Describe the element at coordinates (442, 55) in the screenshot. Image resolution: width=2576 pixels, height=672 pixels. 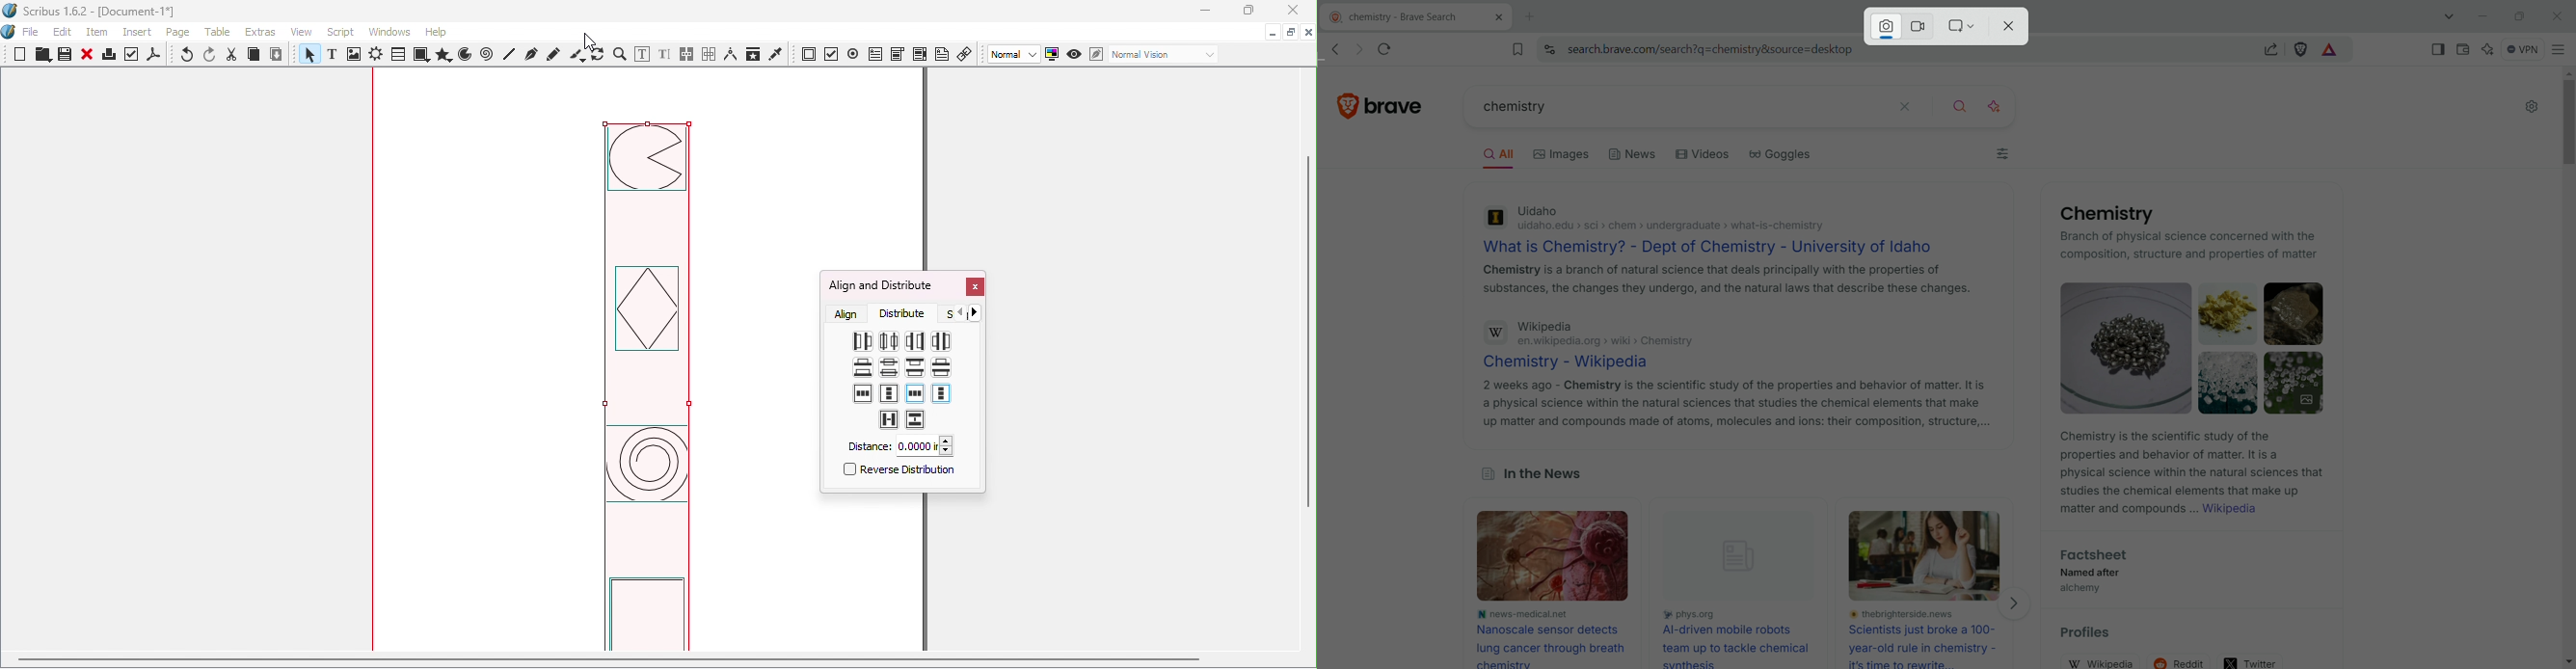
I see `Polygon` at that location.